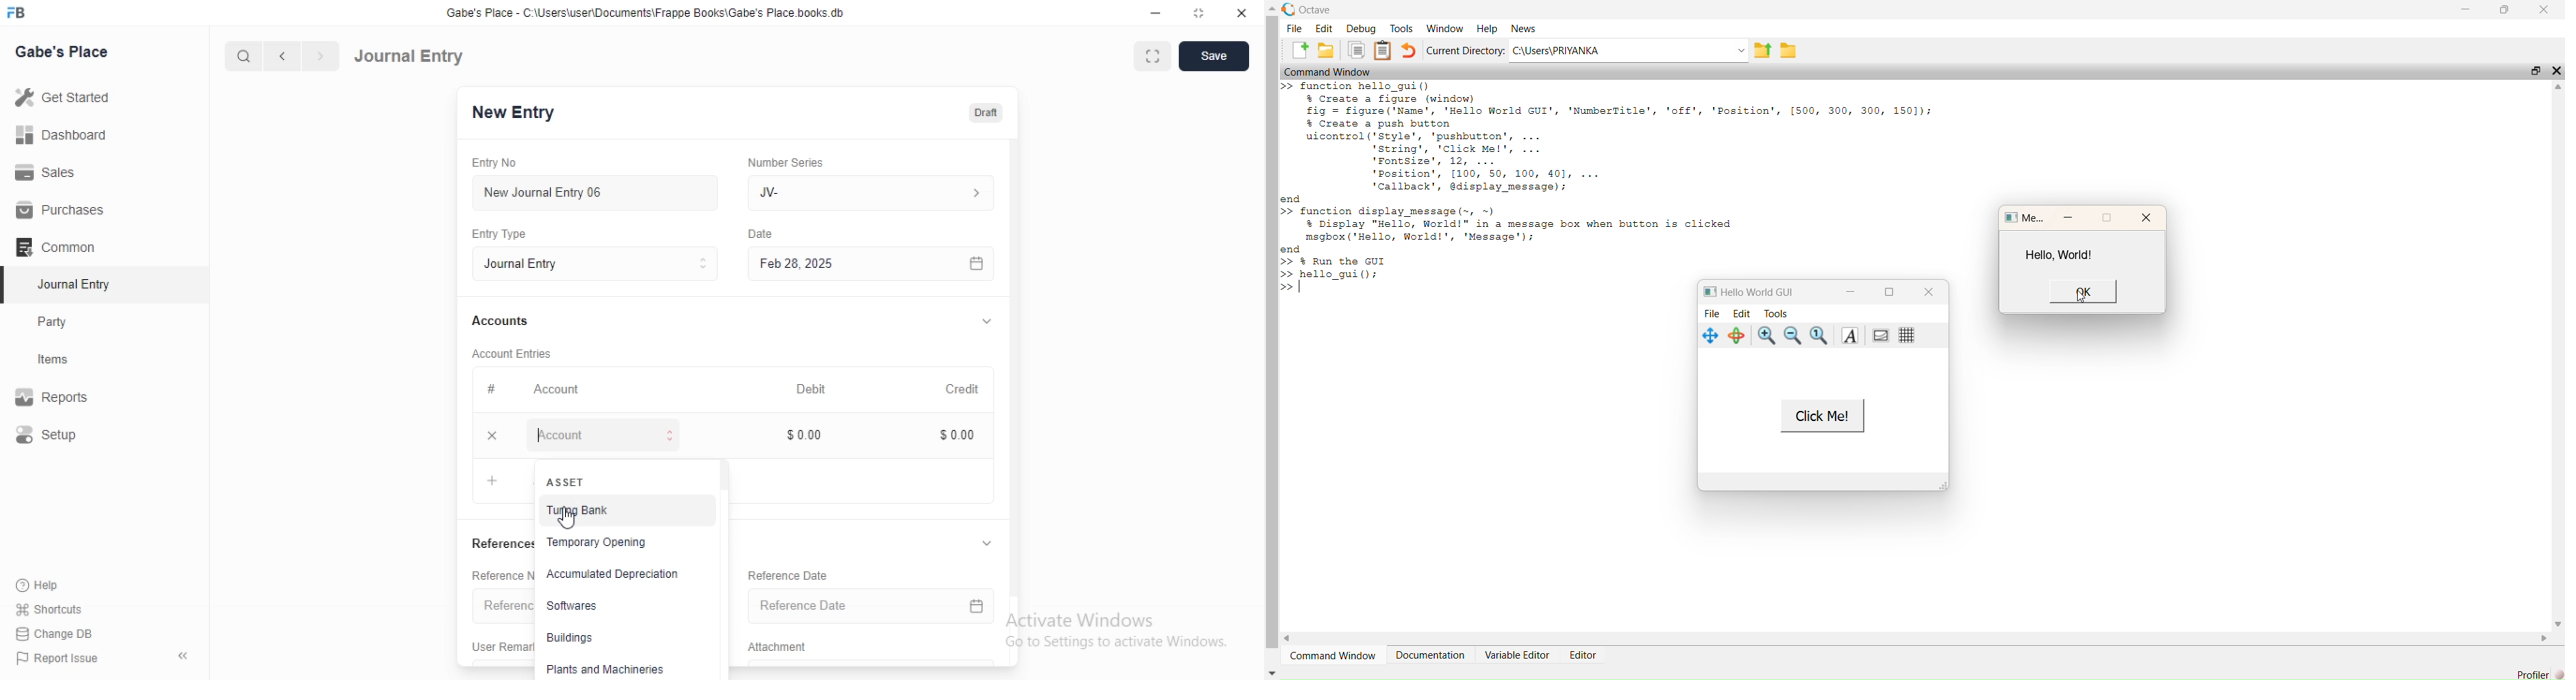 This screenshot has height=700, width=2576. What do you see at coordinates (549, 391) in the screenshot?
I see `Account` at bounding box center [549, 391].